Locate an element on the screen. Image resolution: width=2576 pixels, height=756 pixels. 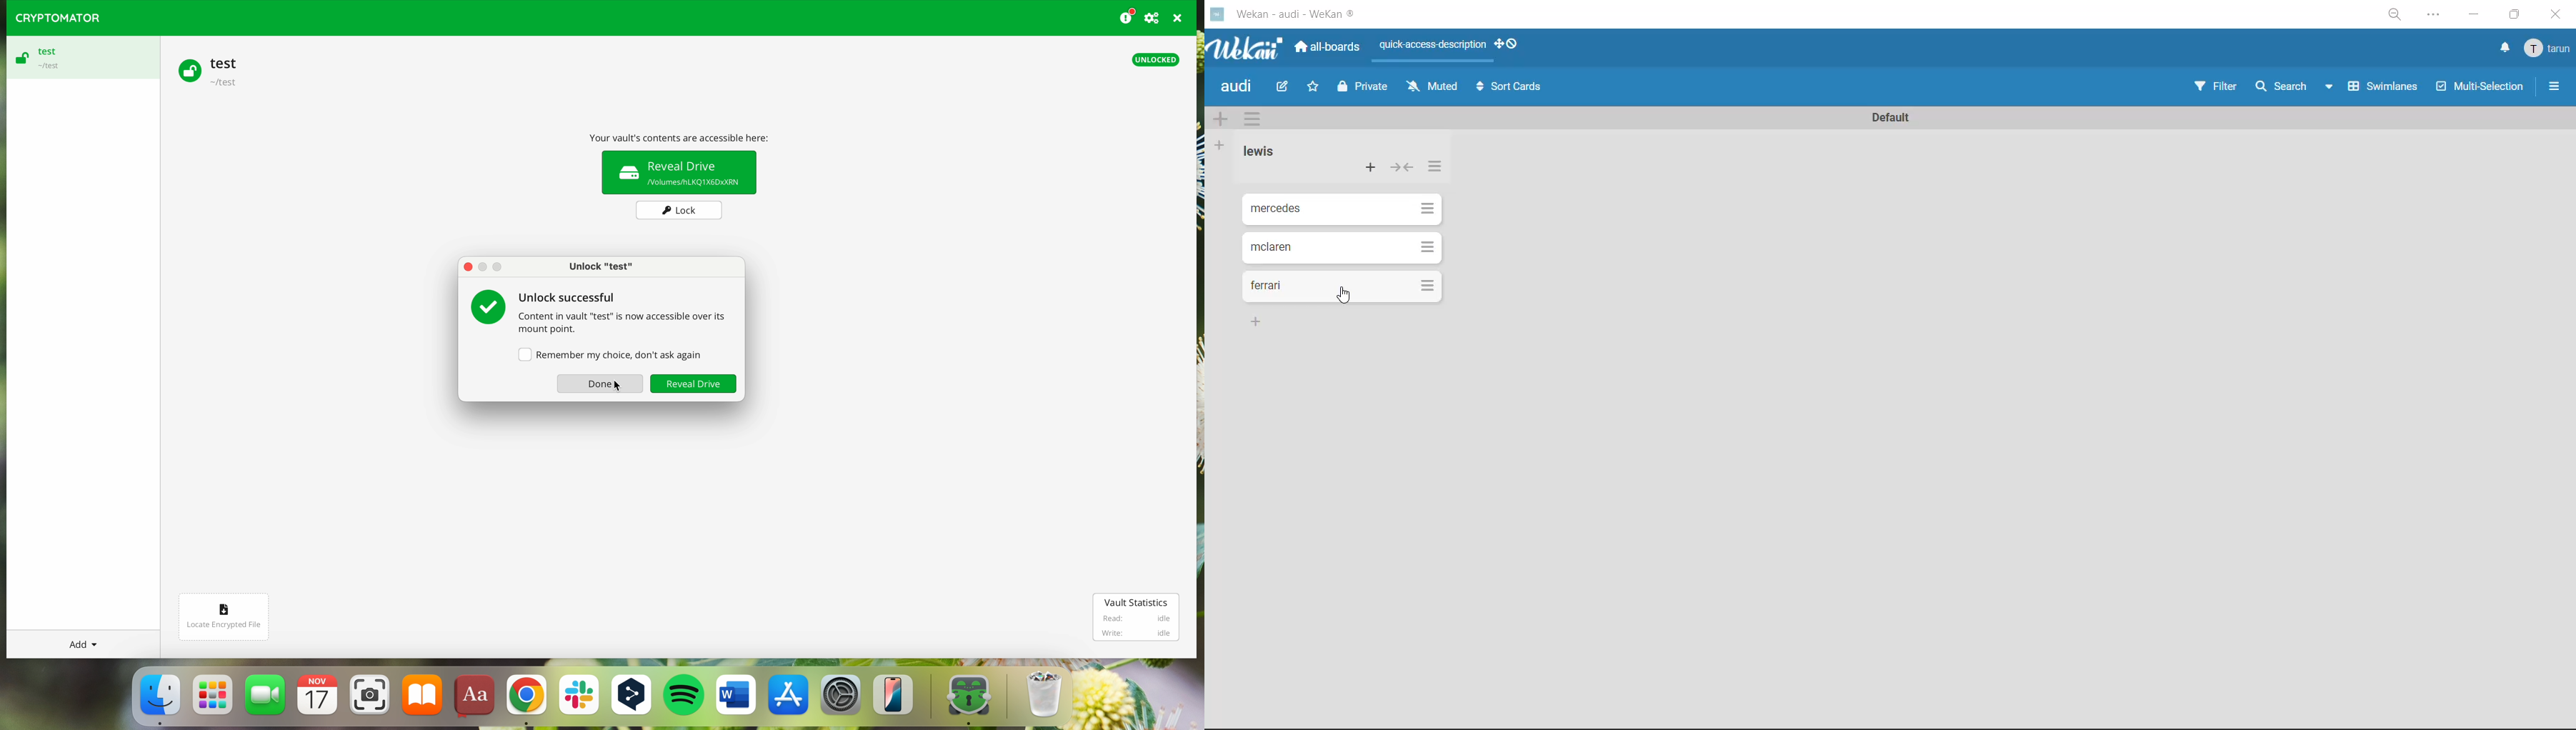
minimize is located at coordinates (2472, 16).